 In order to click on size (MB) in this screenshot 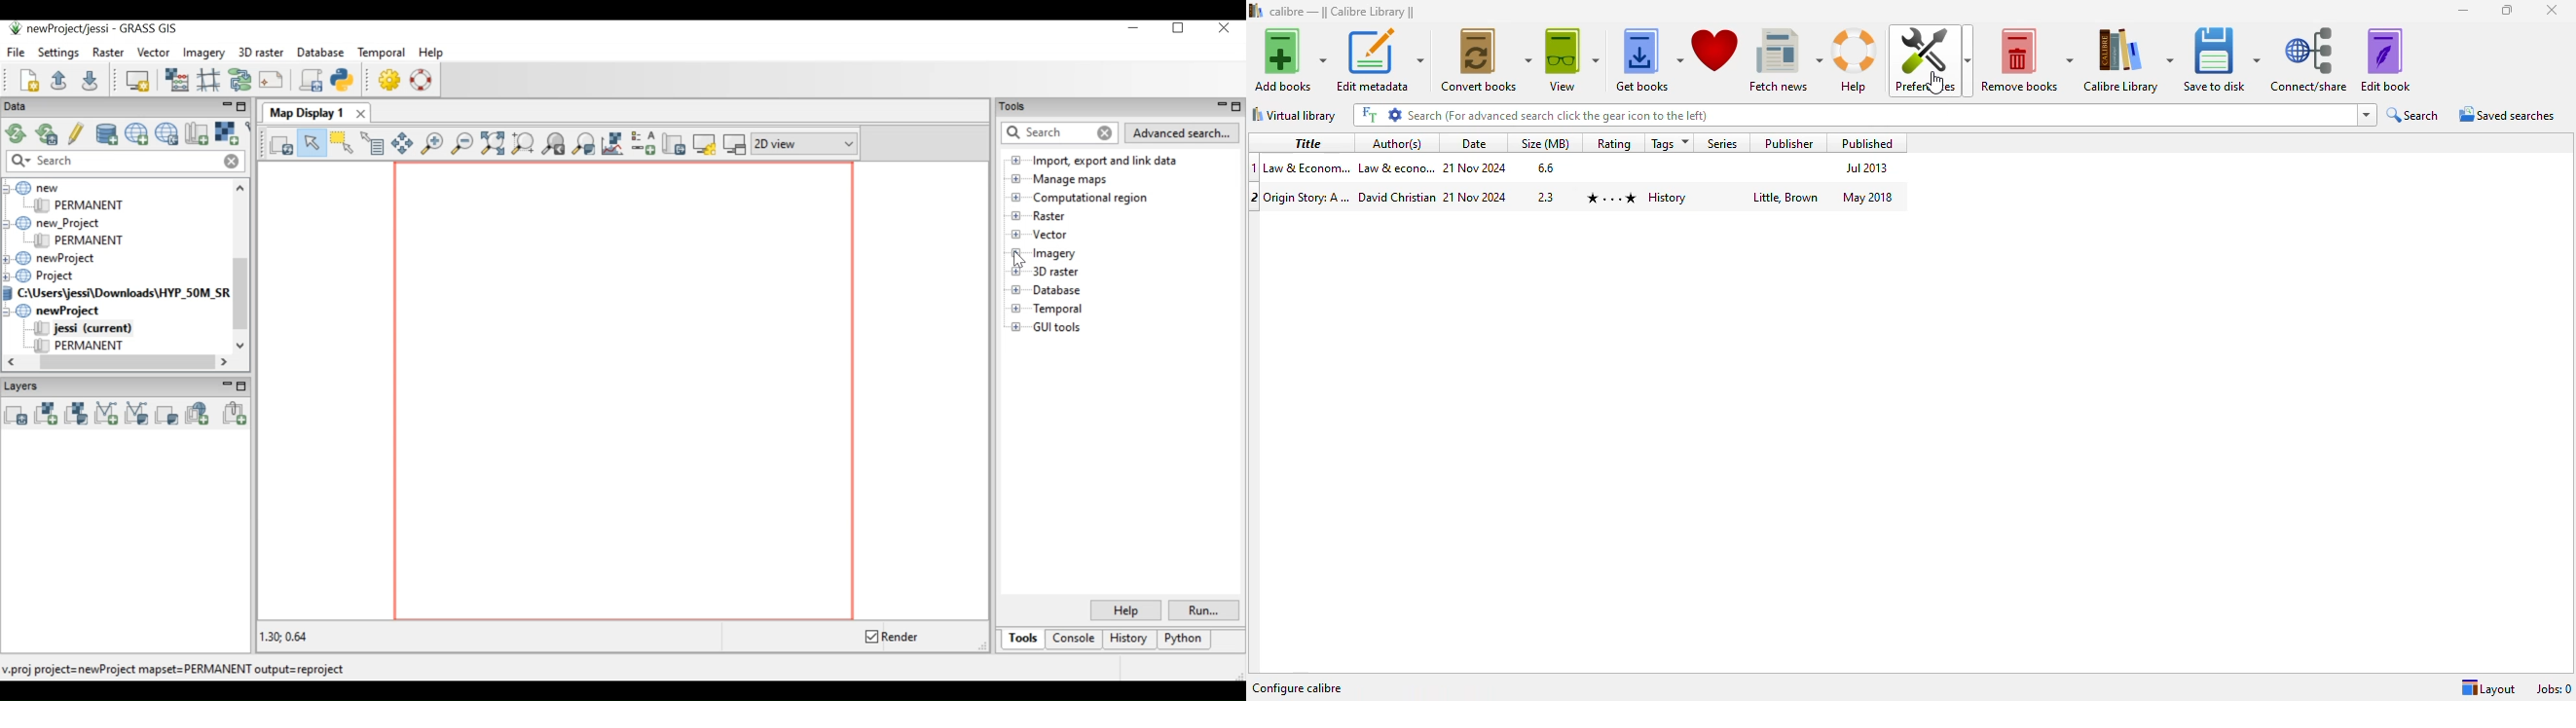, I will do `click(1544, 143)`.